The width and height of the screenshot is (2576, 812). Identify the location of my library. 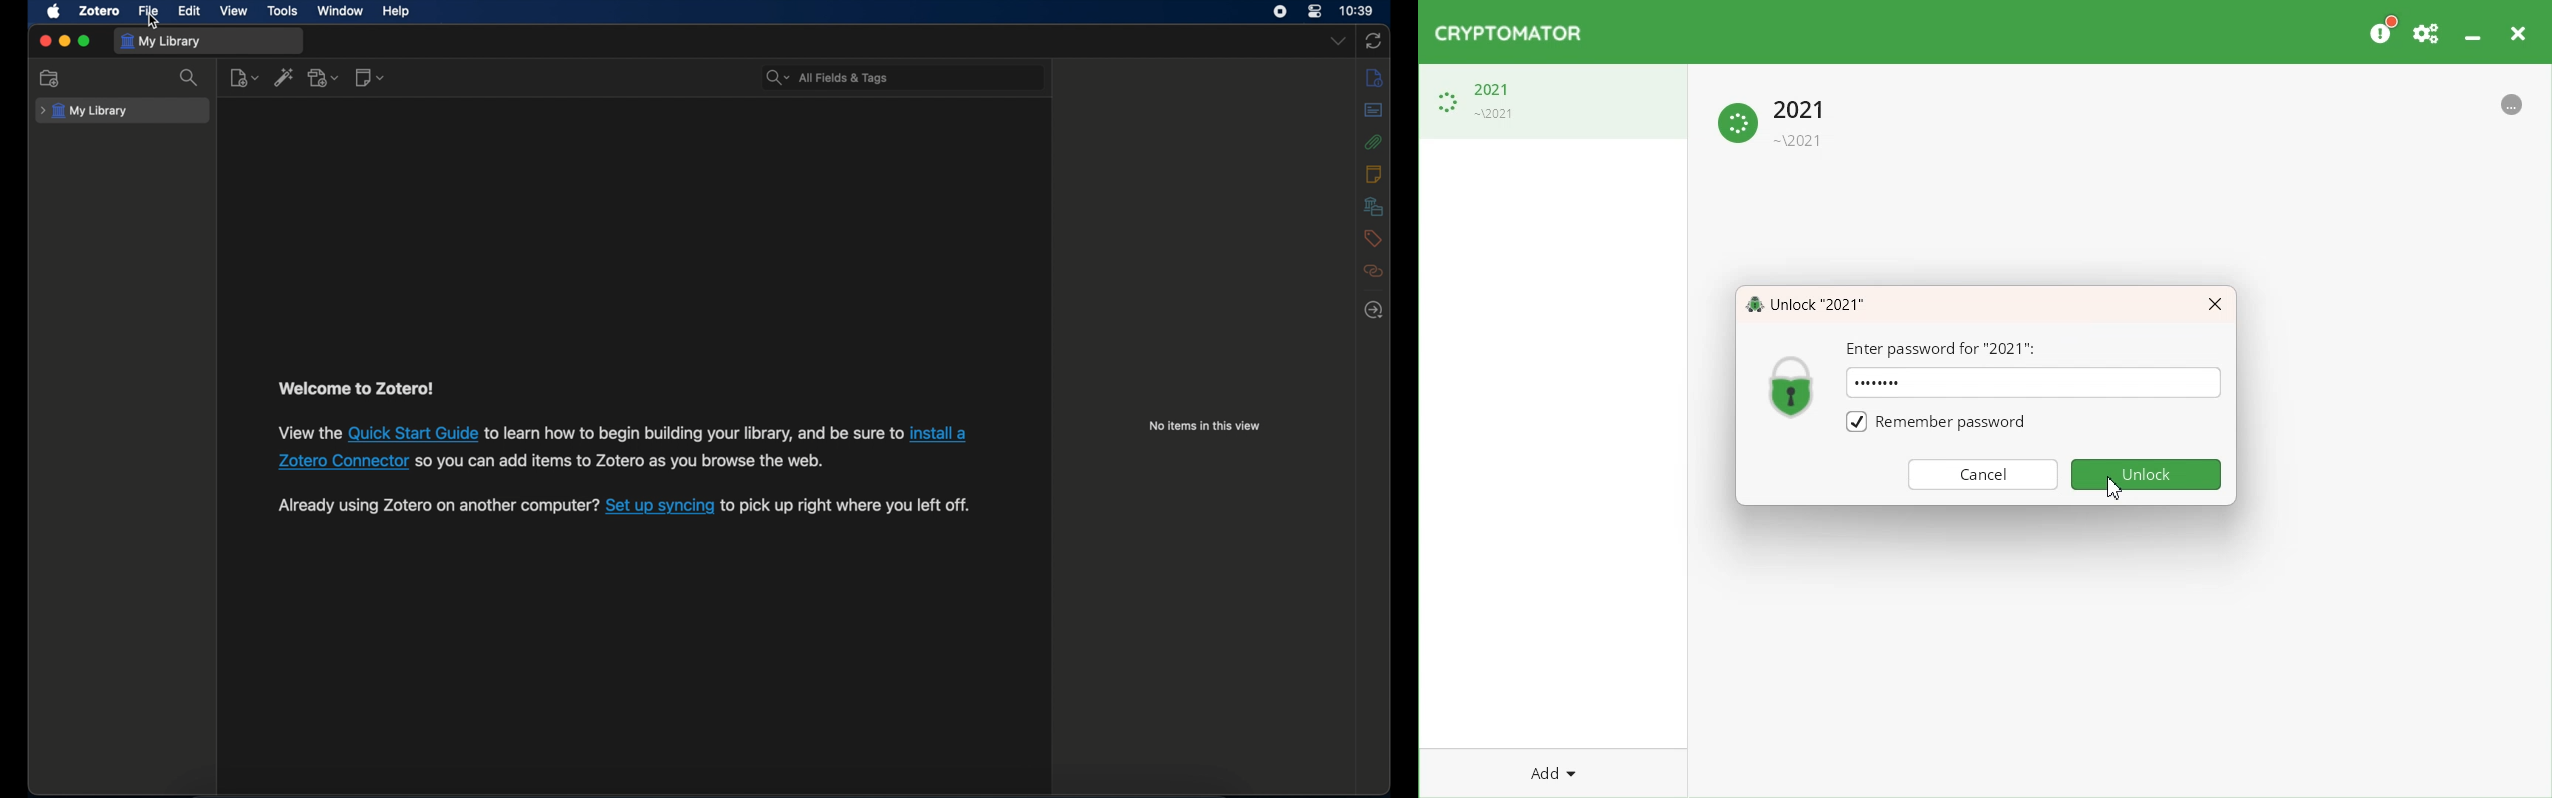
(165, 42).